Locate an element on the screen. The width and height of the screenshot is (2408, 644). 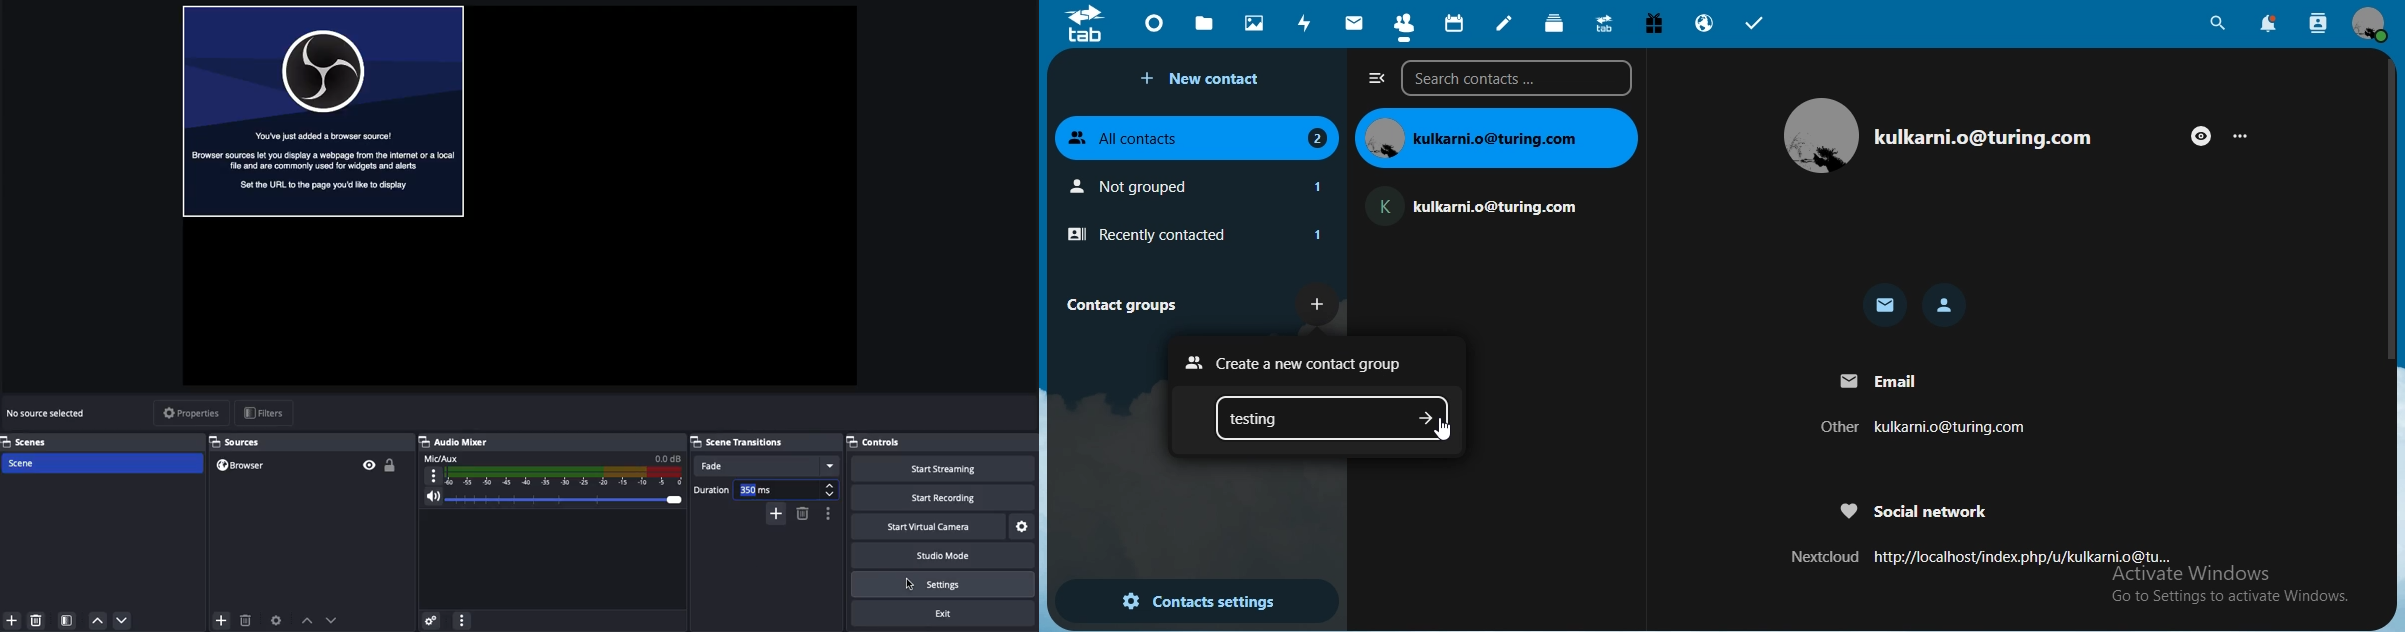
search contact is located at coordinates (2319, 24).